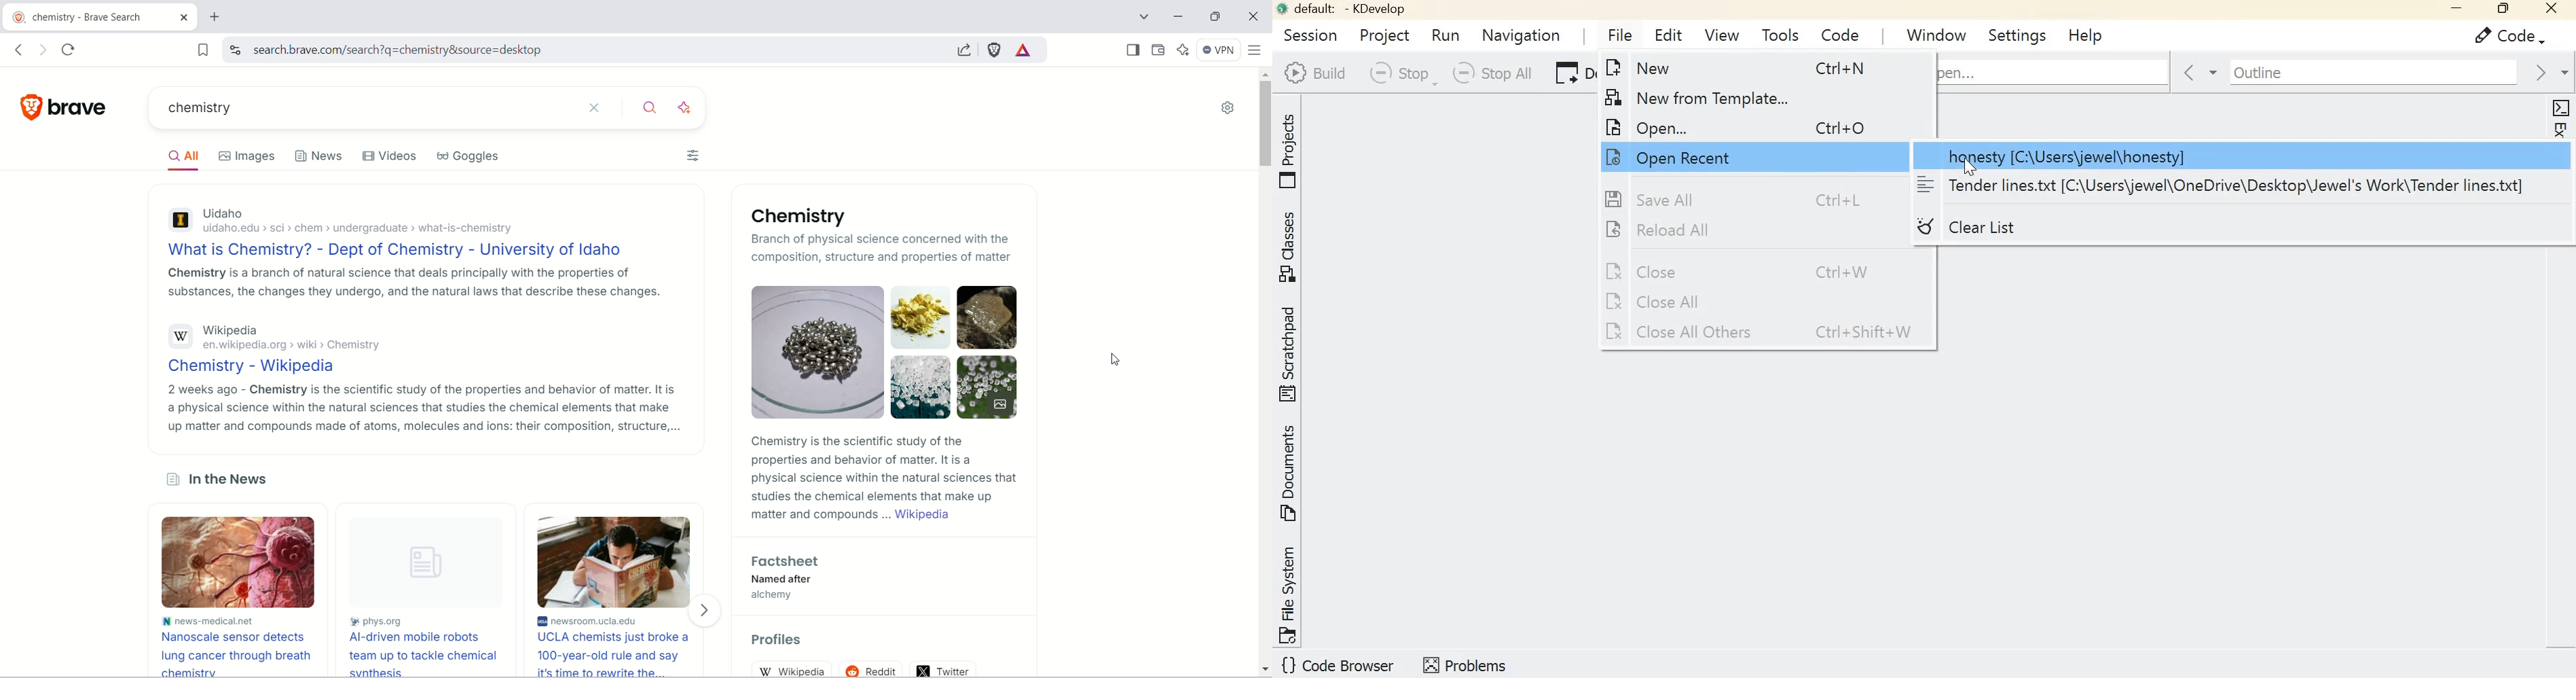  What do you see at coordinates (387, 154) in the screenshot?
I see `Videos` at bounding box center [387, 154].